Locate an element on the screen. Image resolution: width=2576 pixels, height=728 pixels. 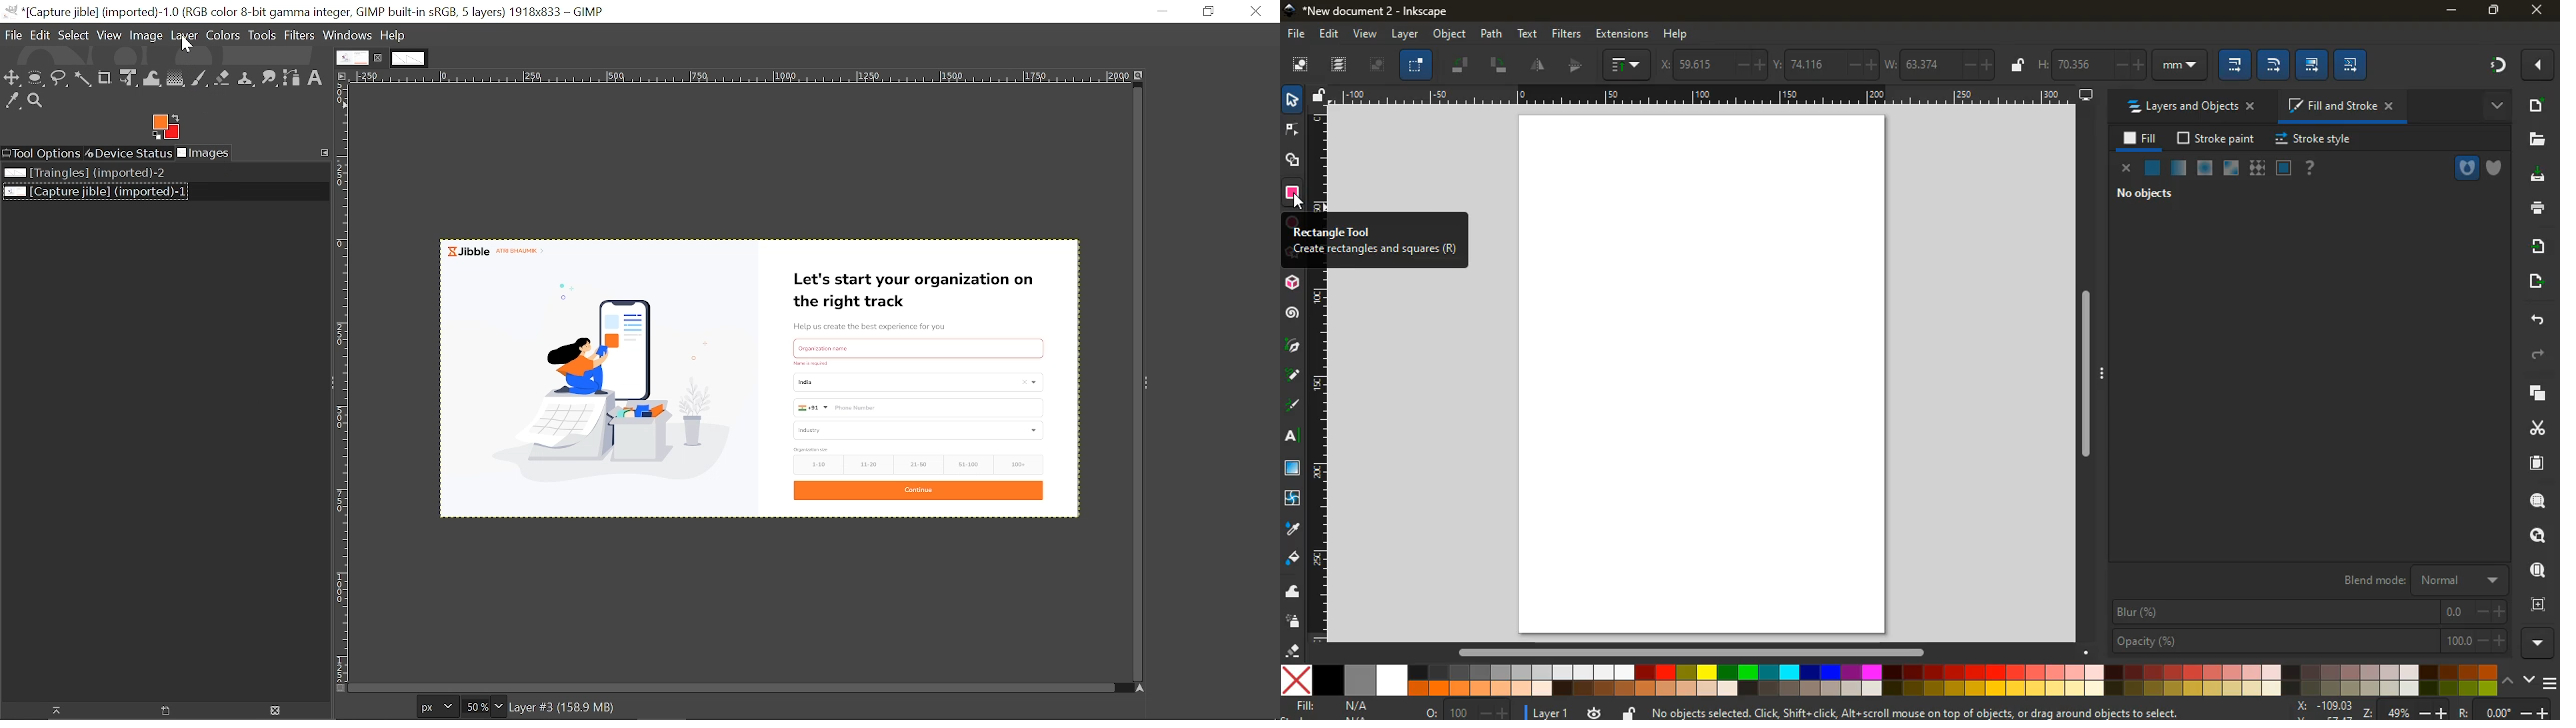
rectangle tool is located at coordinates (1294, 195).